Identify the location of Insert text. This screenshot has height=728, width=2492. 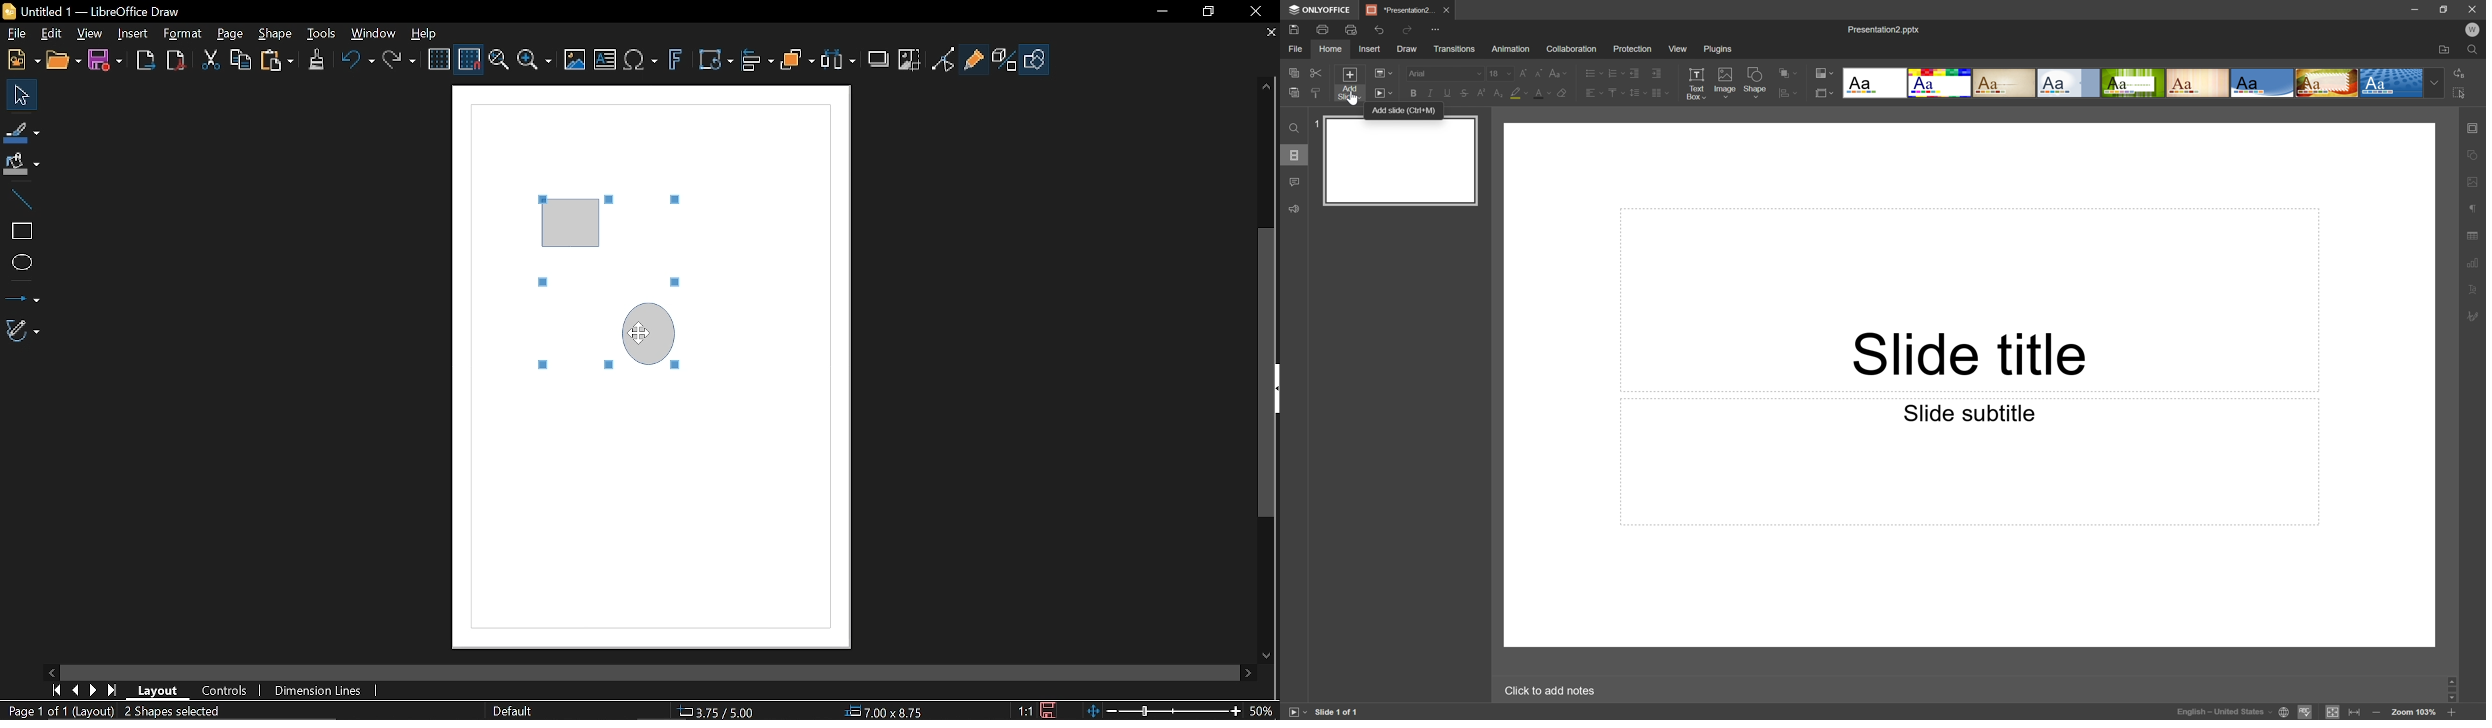
(606, 60).